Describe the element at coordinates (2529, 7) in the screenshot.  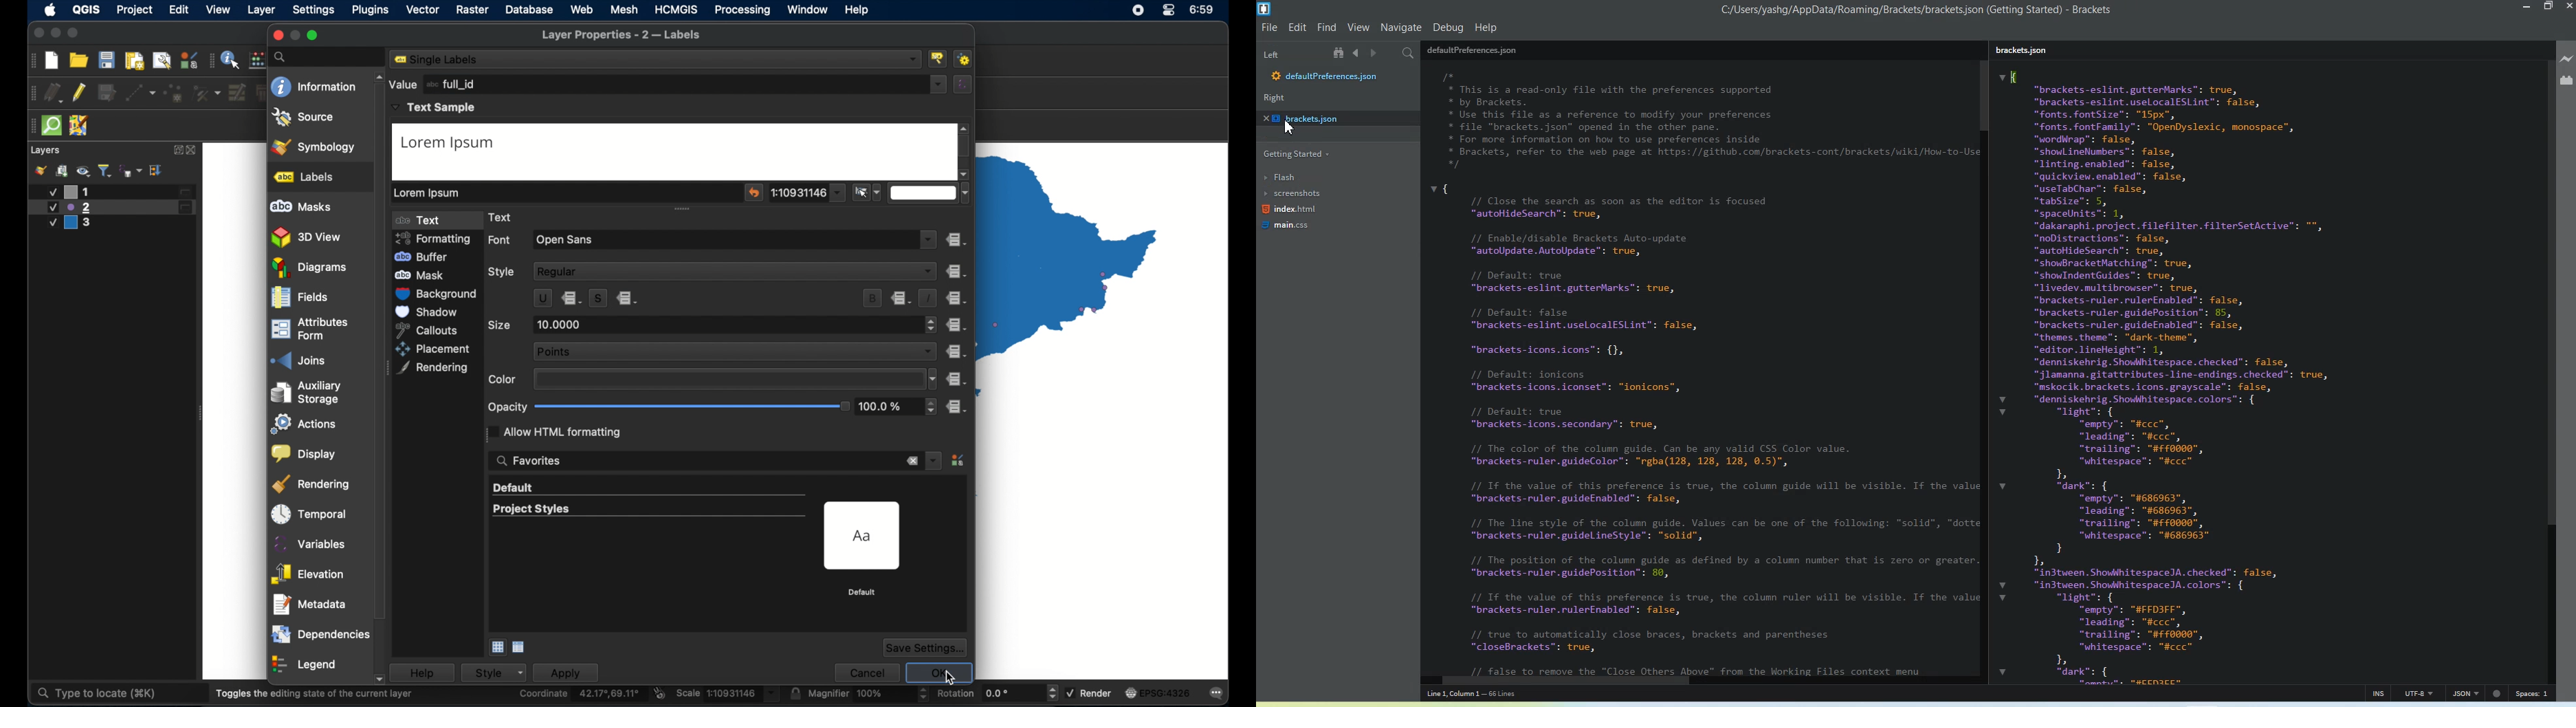
I see `Minimize` at that location.